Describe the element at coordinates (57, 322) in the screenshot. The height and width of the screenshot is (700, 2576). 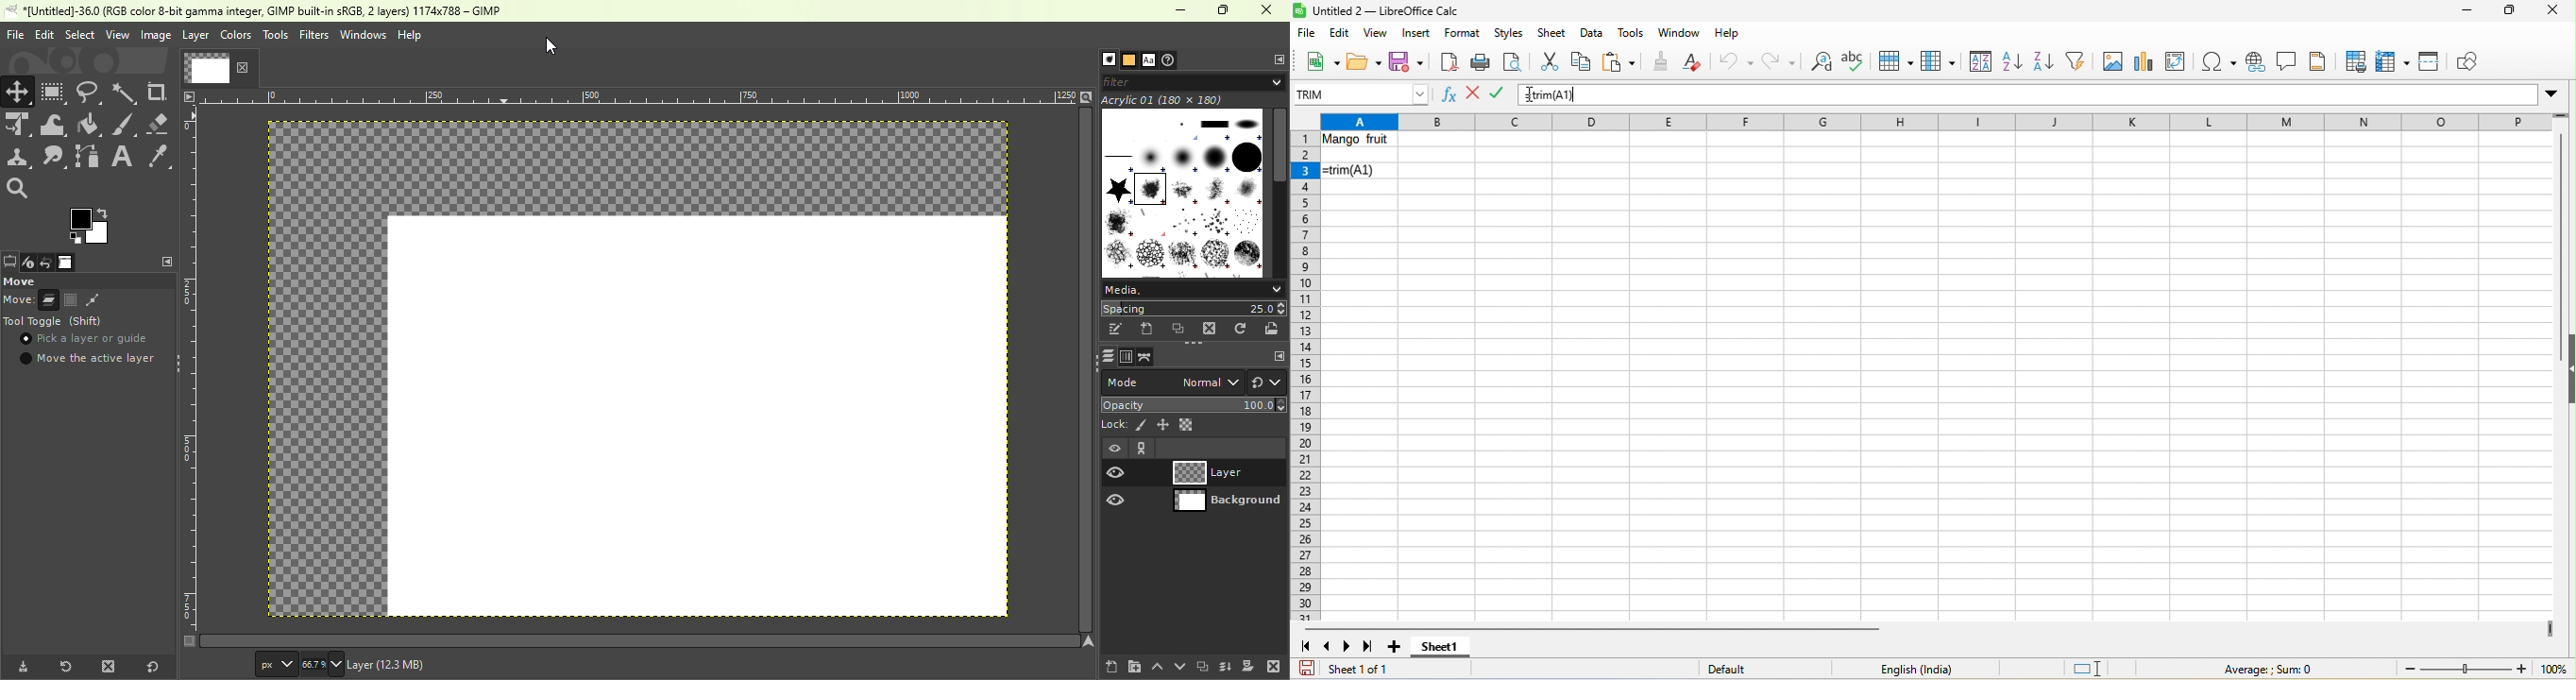
I see `tool toggle ` at that location.